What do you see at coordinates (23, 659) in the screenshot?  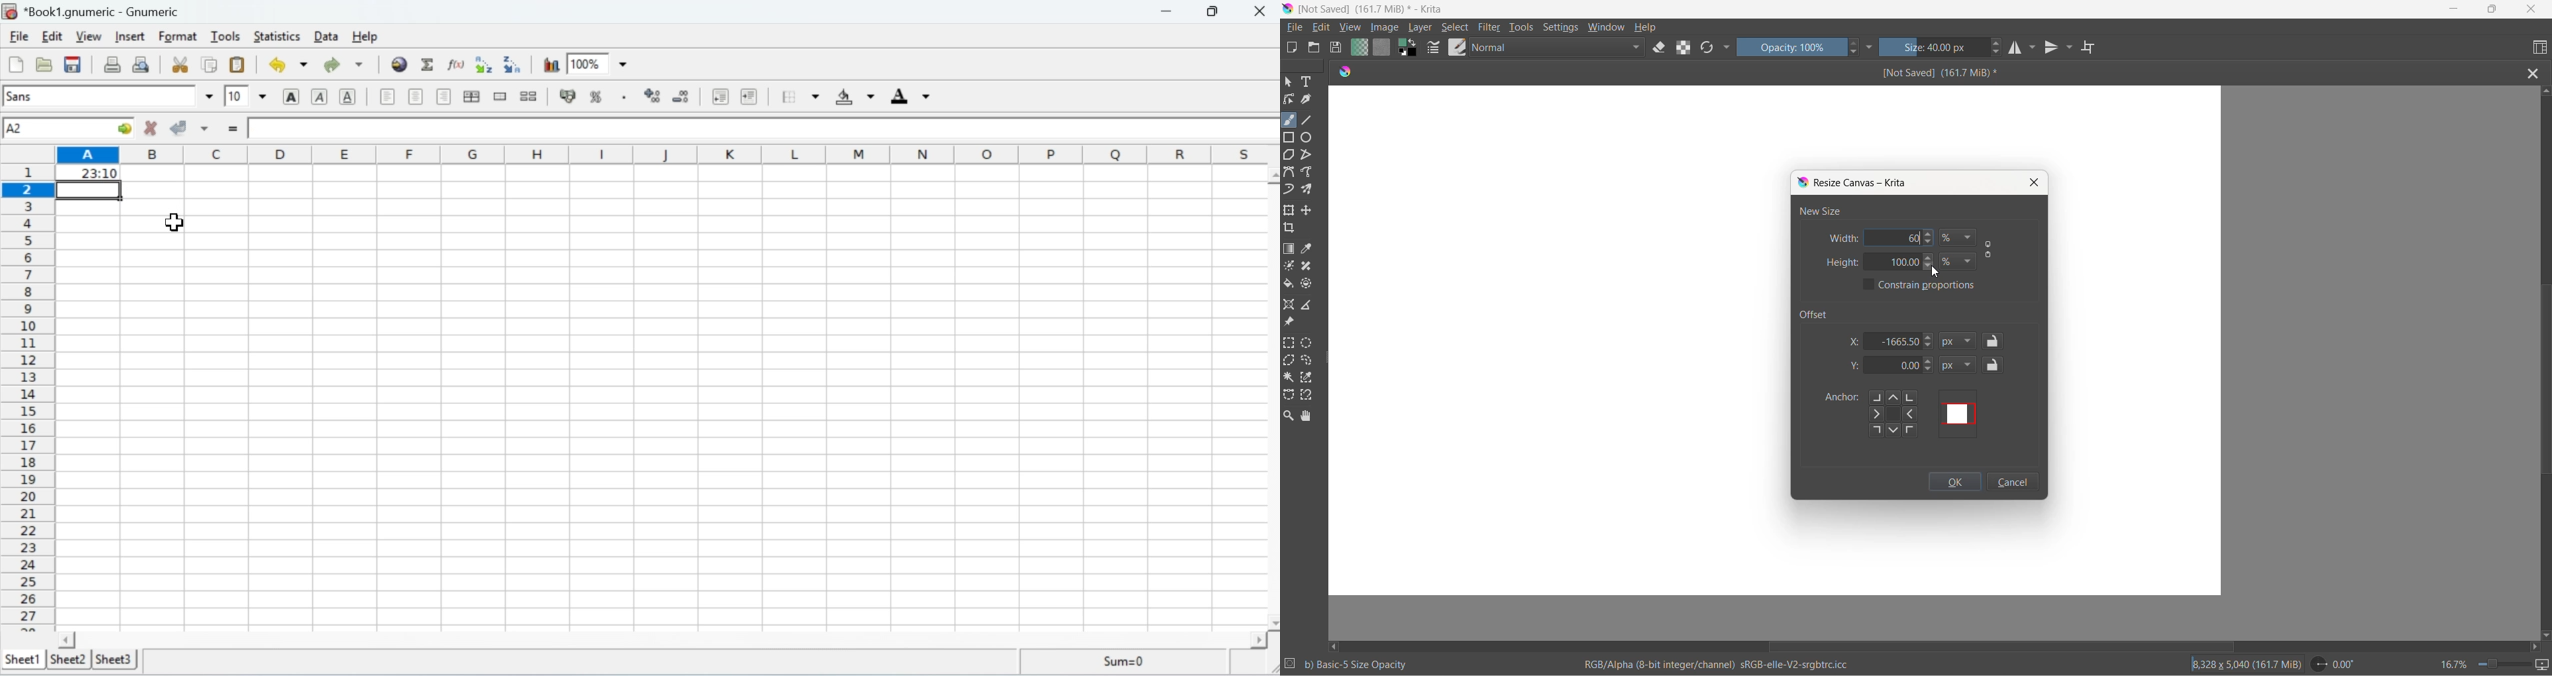 I see `Sheet 1 ` at bounding box center [23, 659].